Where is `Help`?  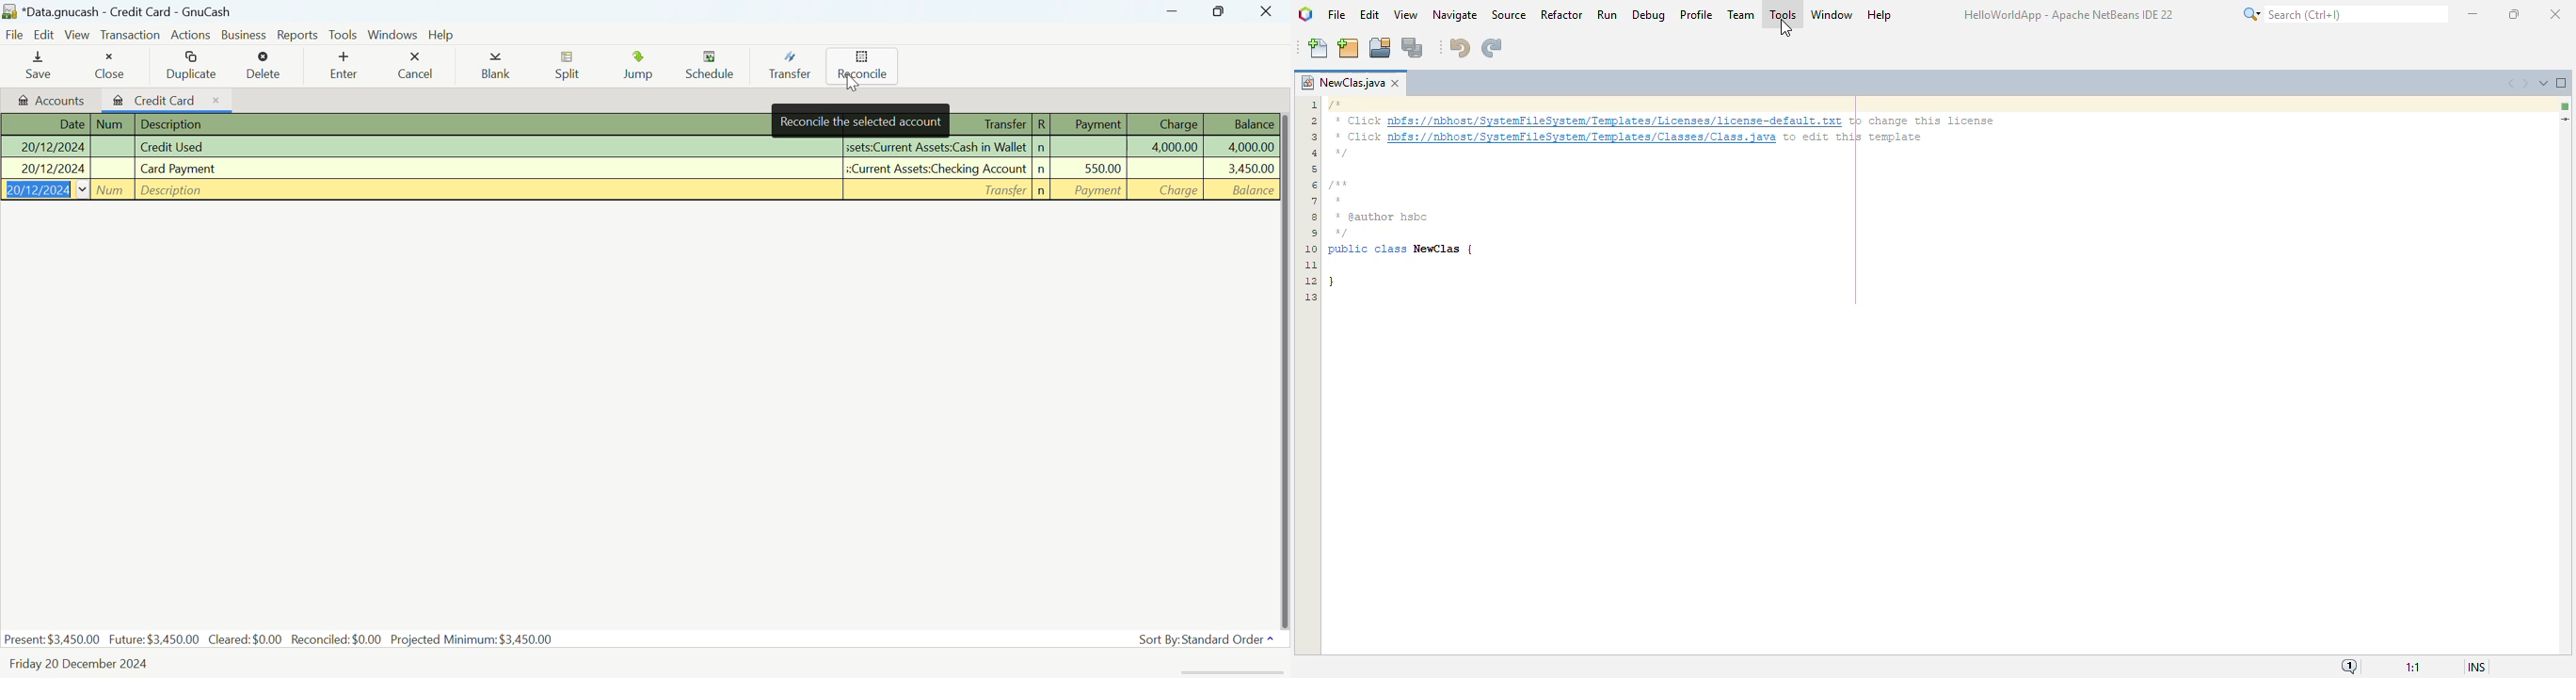 Help is located at coordinates (443, 34).